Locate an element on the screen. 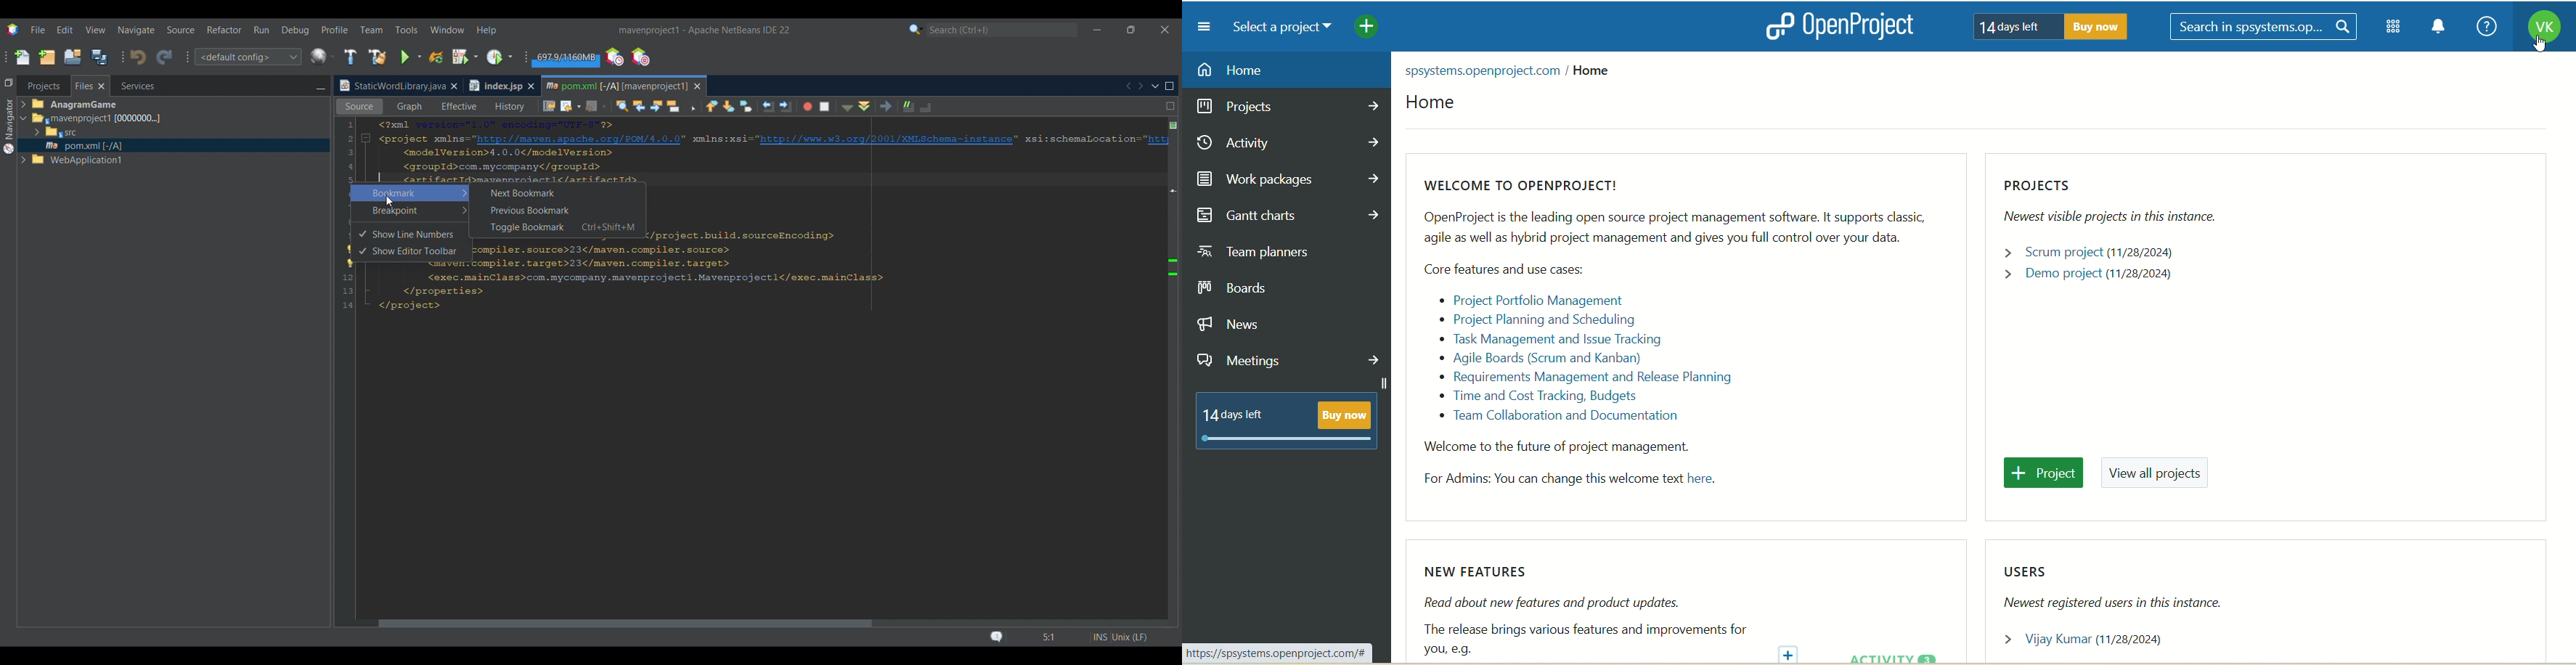  Previous bookmark is located at coordinates (712, 104).